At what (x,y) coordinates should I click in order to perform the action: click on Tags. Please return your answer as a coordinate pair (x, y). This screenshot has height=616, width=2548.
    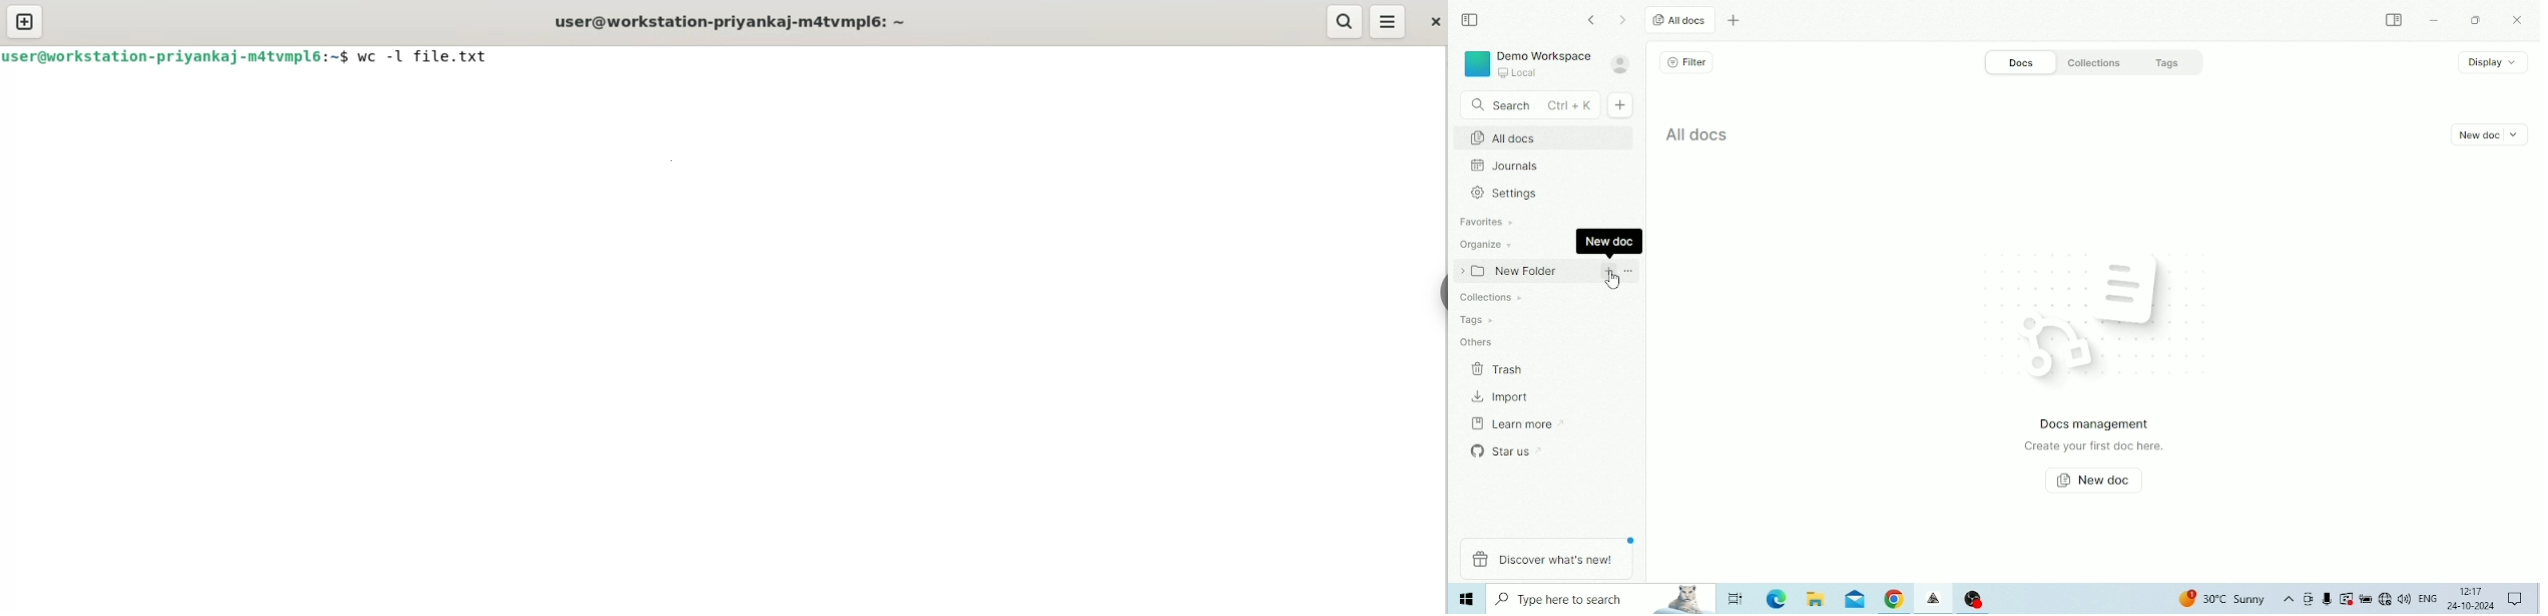
    Looking at the image, I should click on (2178, 62).